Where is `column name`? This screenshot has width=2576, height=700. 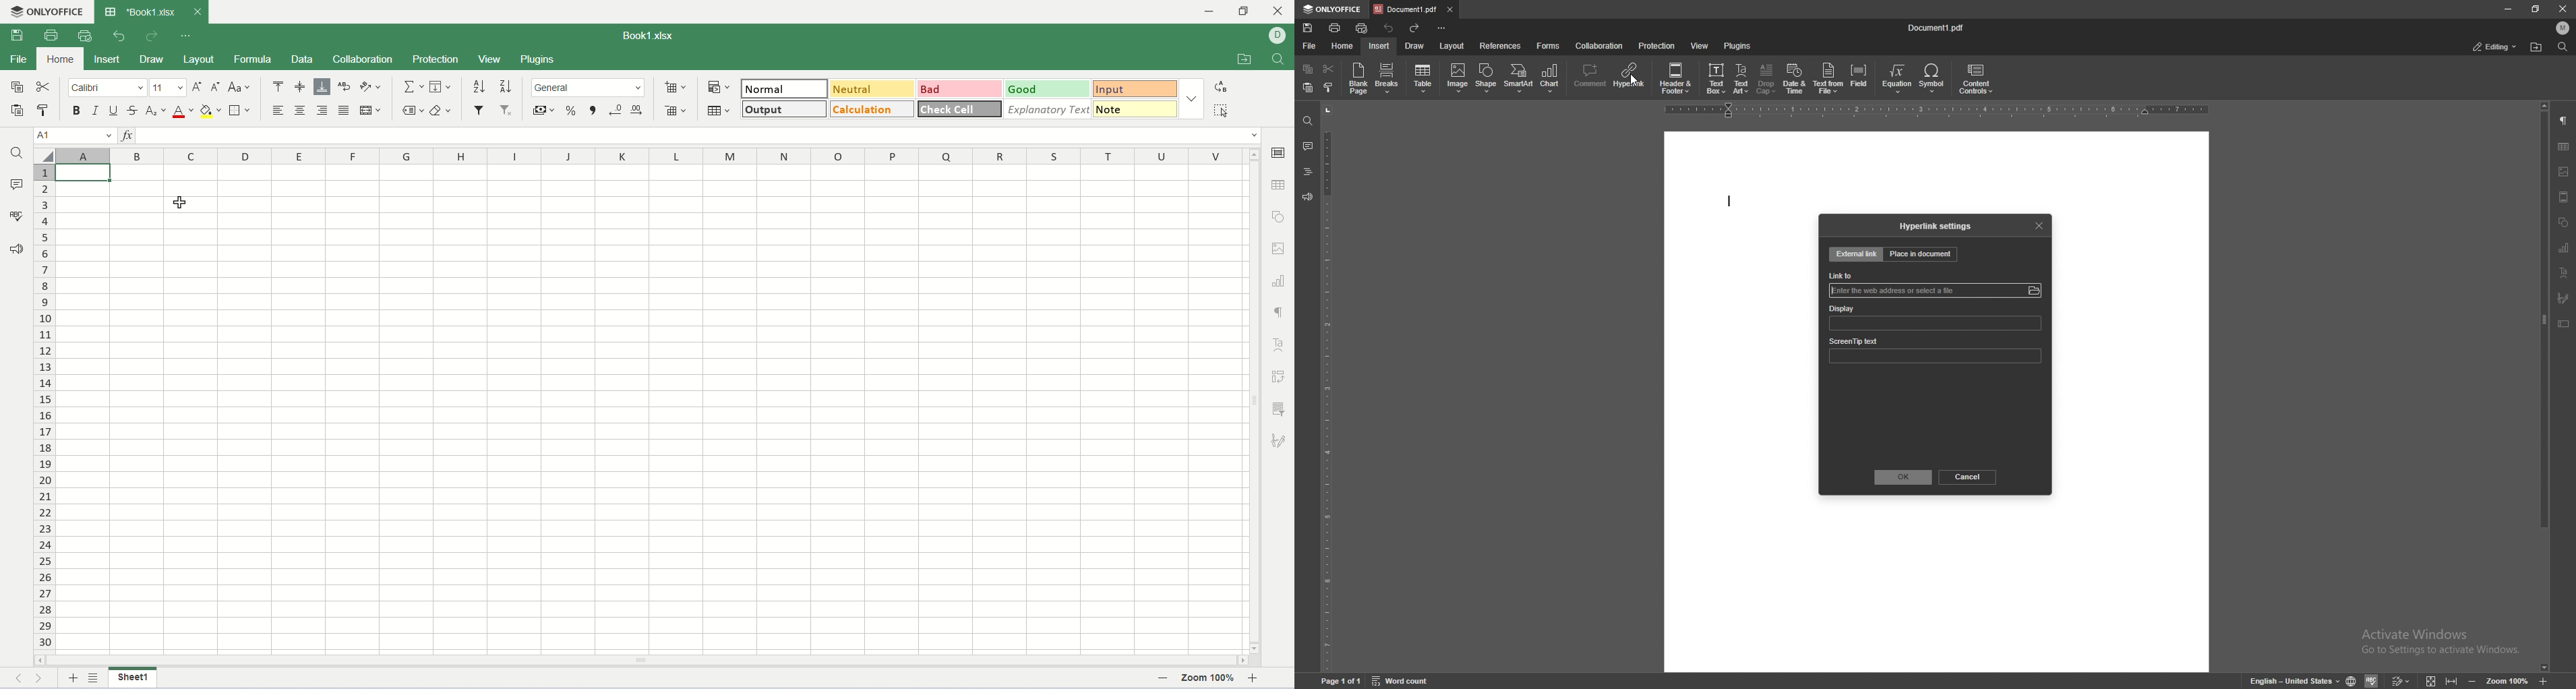 column name is located at coordinates (650, 156).